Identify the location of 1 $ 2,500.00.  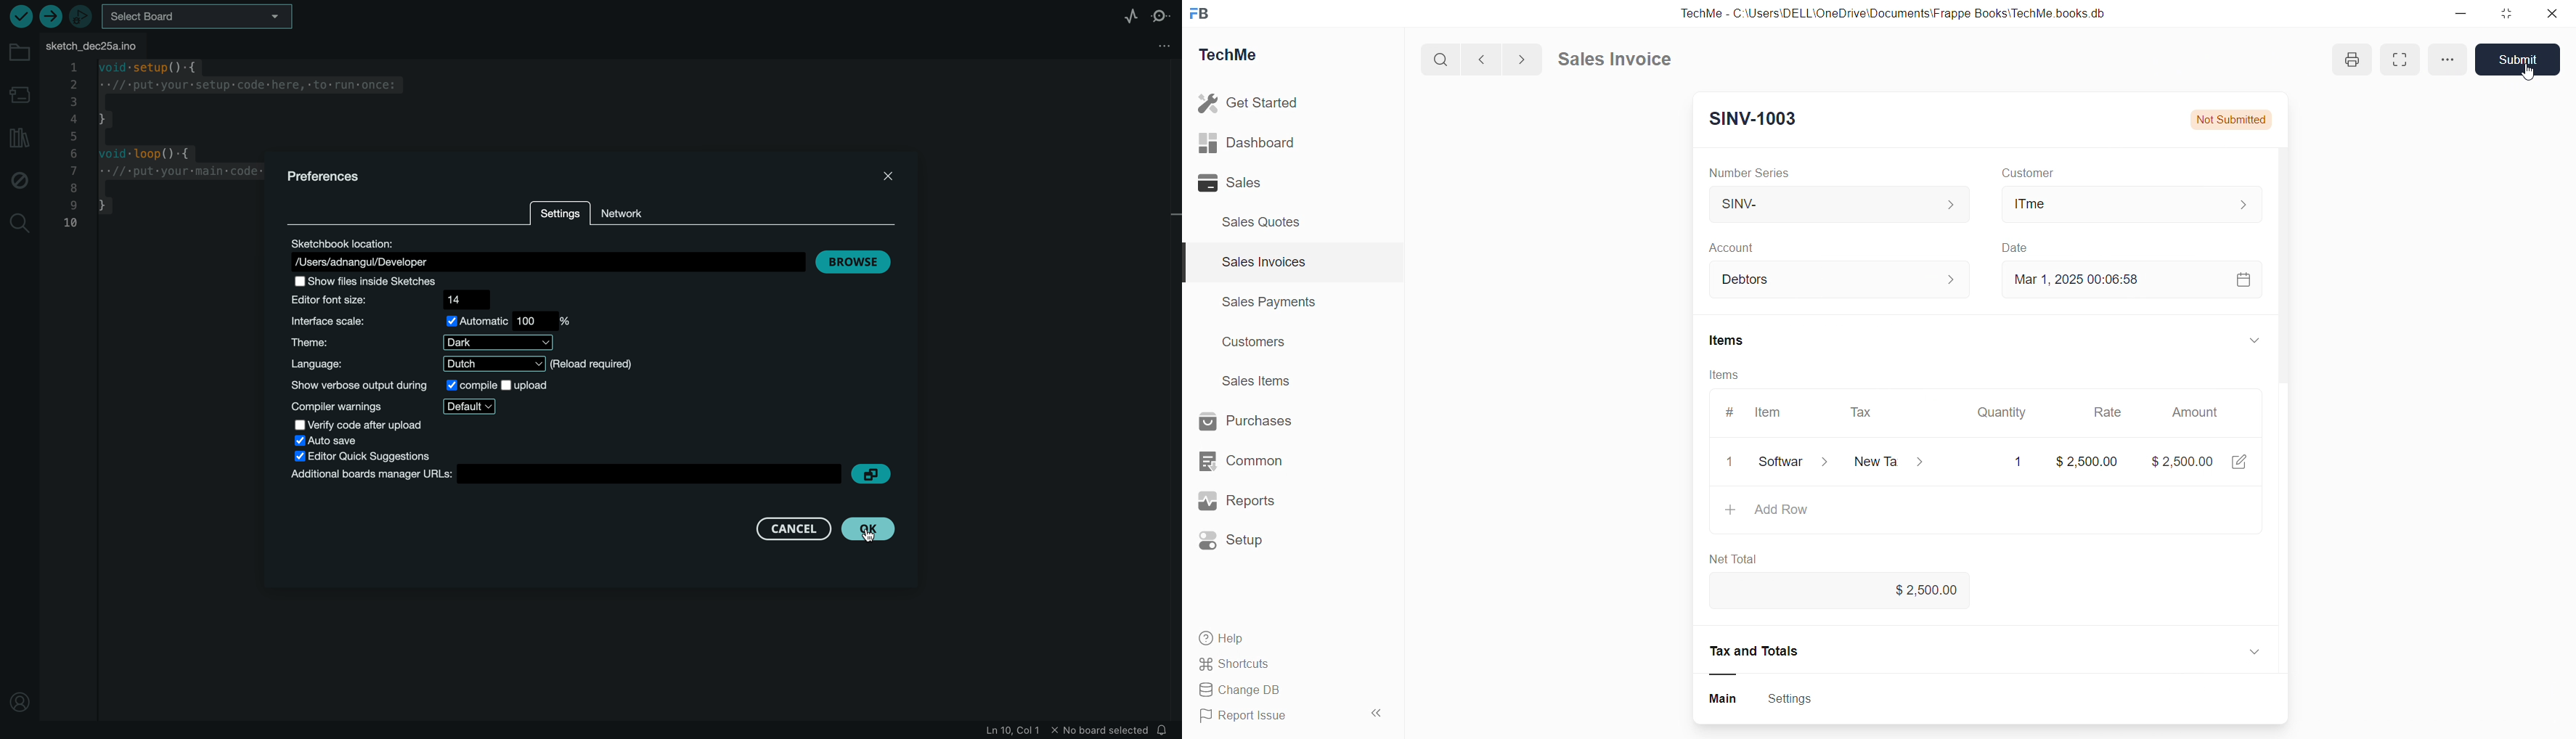
(2084, 460).